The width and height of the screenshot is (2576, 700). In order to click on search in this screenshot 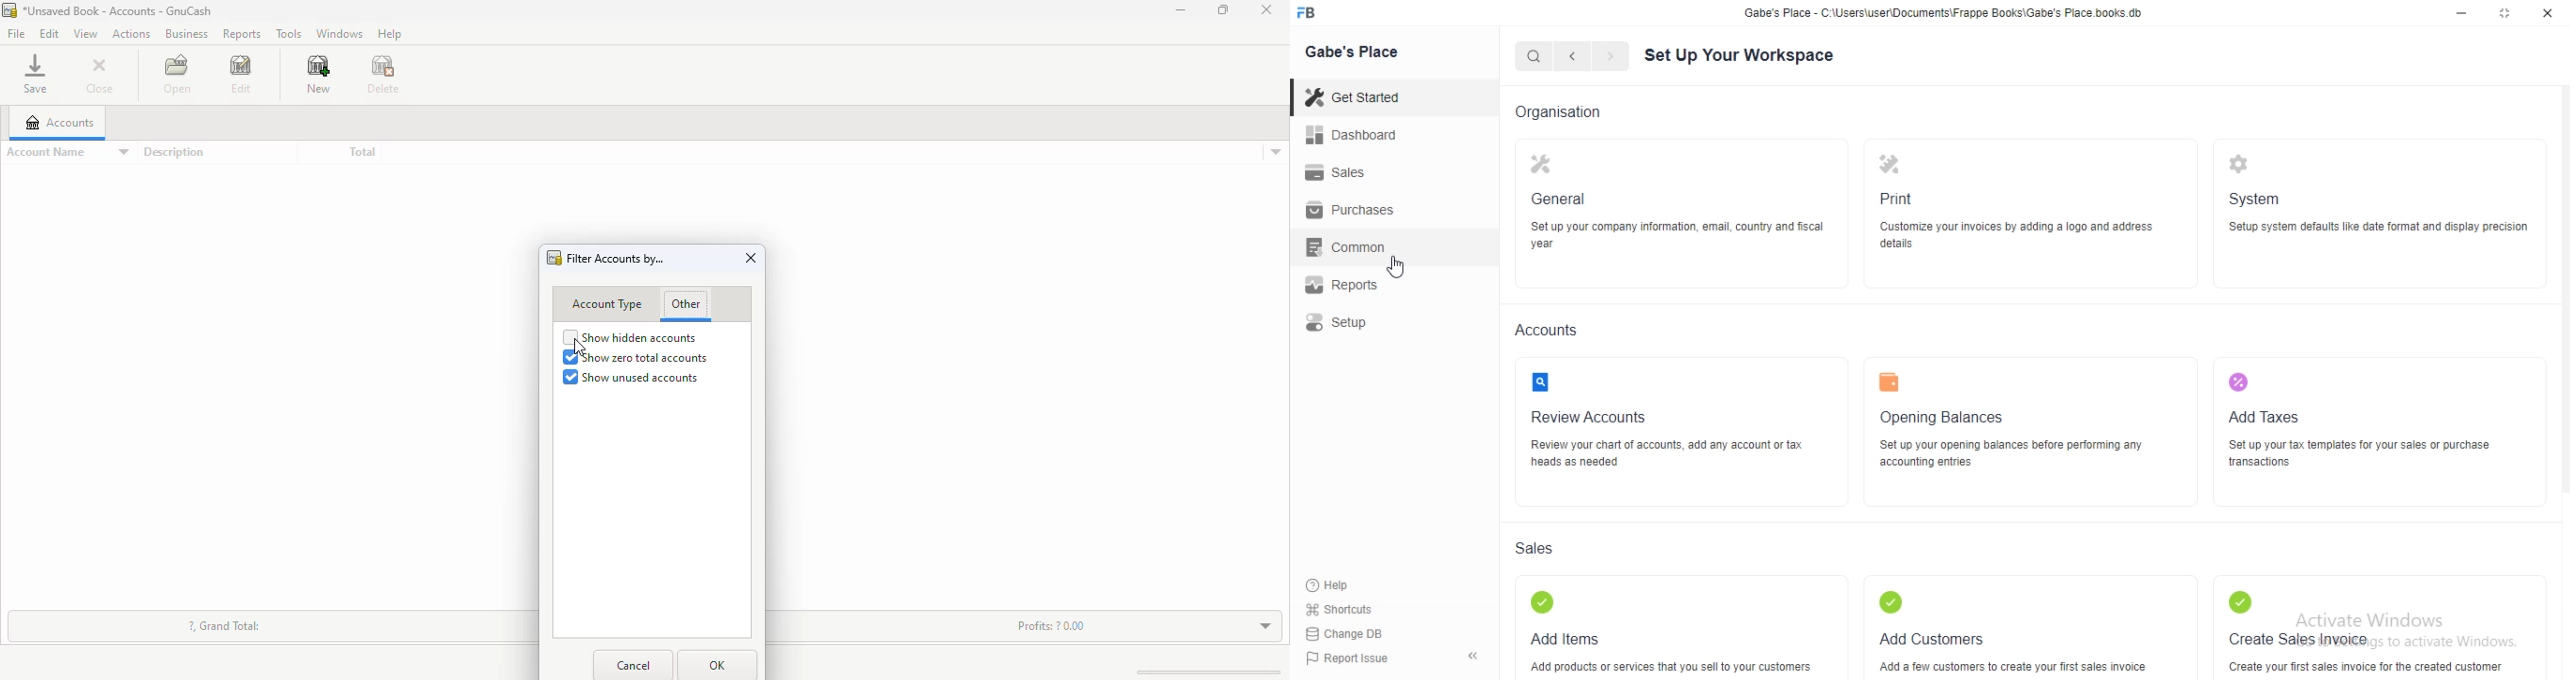, I will do `click(1535, 56)`.